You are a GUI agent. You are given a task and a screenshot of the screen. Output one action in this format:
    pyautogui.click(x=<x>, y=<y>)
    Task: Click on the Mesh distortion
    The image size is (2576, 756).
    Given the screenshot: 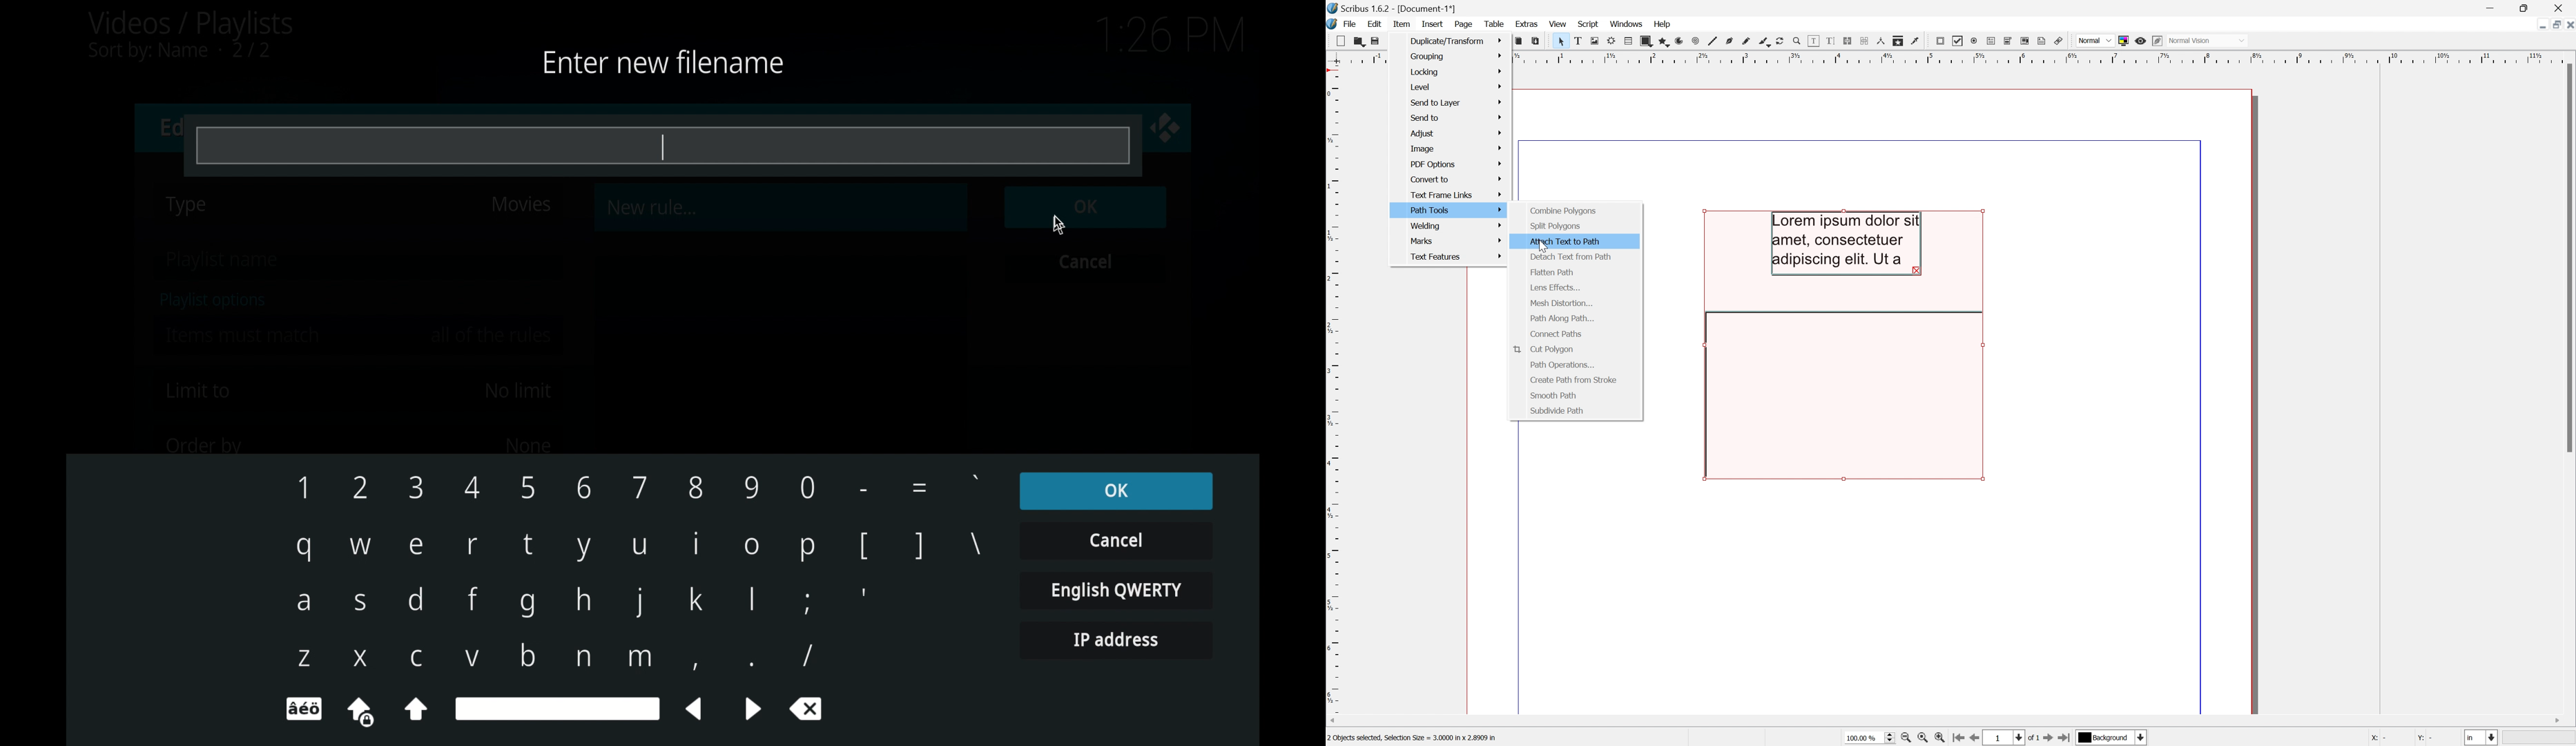 What is the action you would take?
    pyautogui.click(x=1561, y=303)
    